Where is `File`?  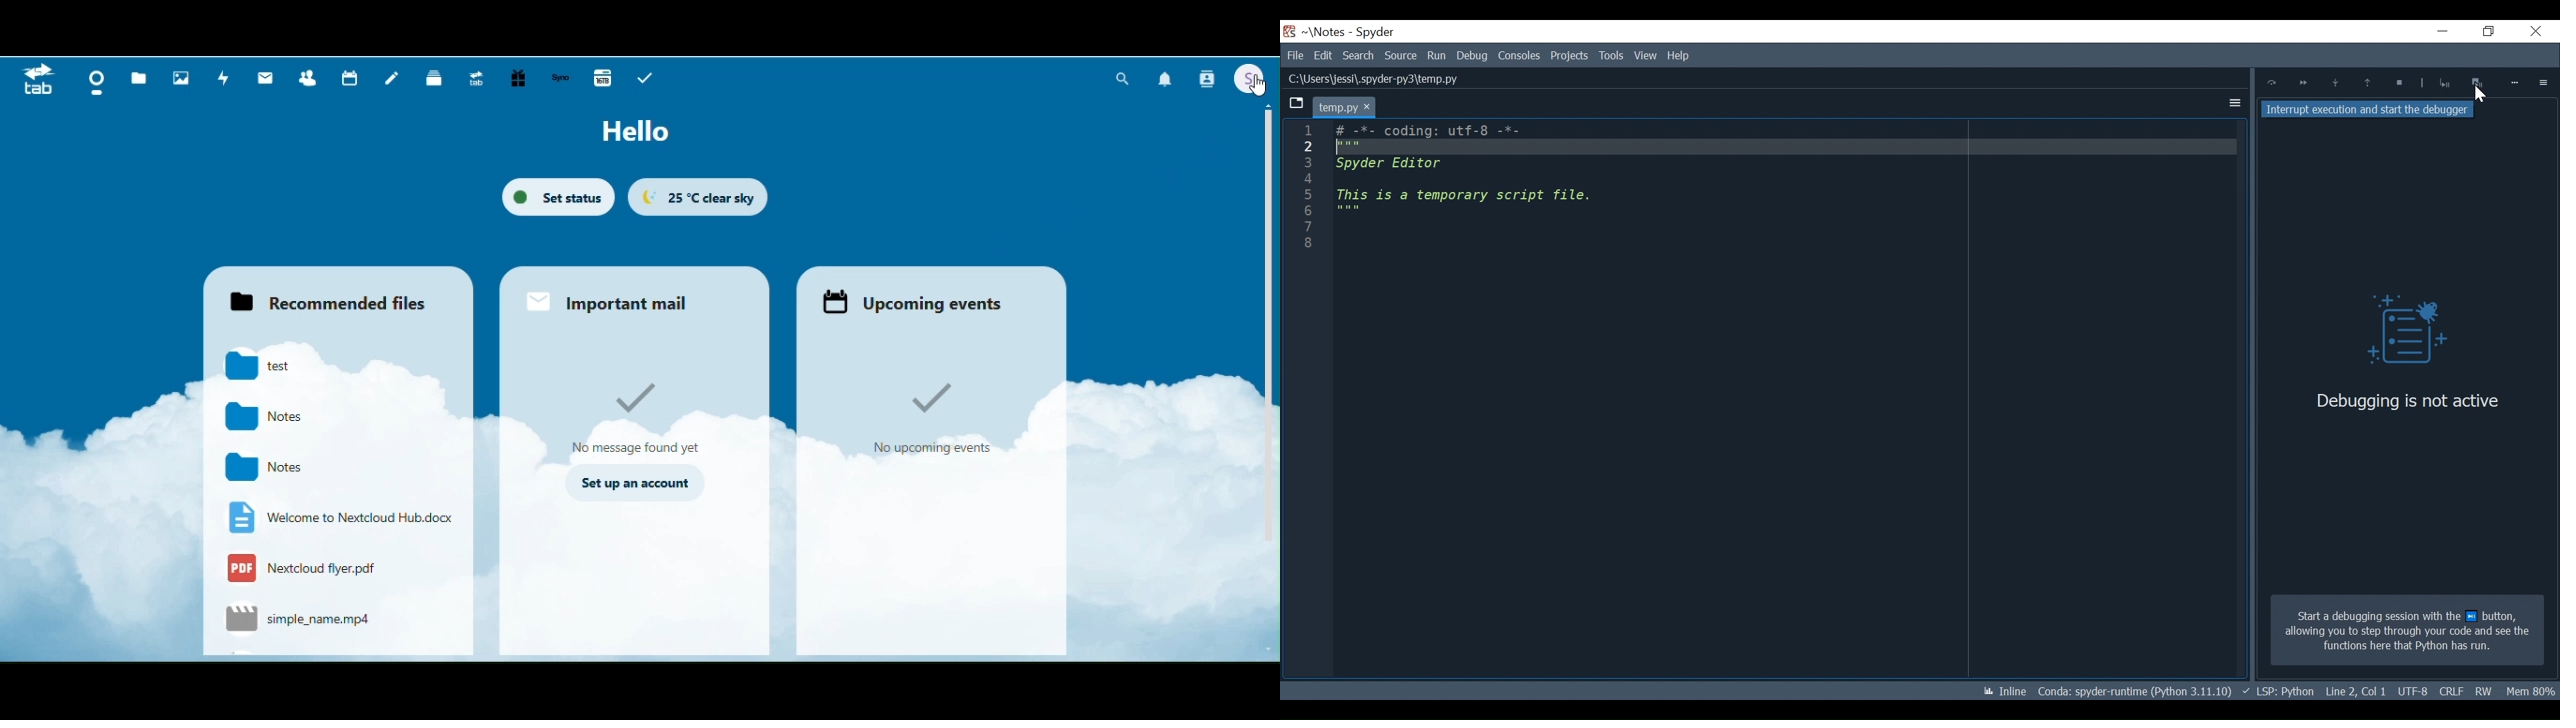
File is located at coordinates (1295, 55).